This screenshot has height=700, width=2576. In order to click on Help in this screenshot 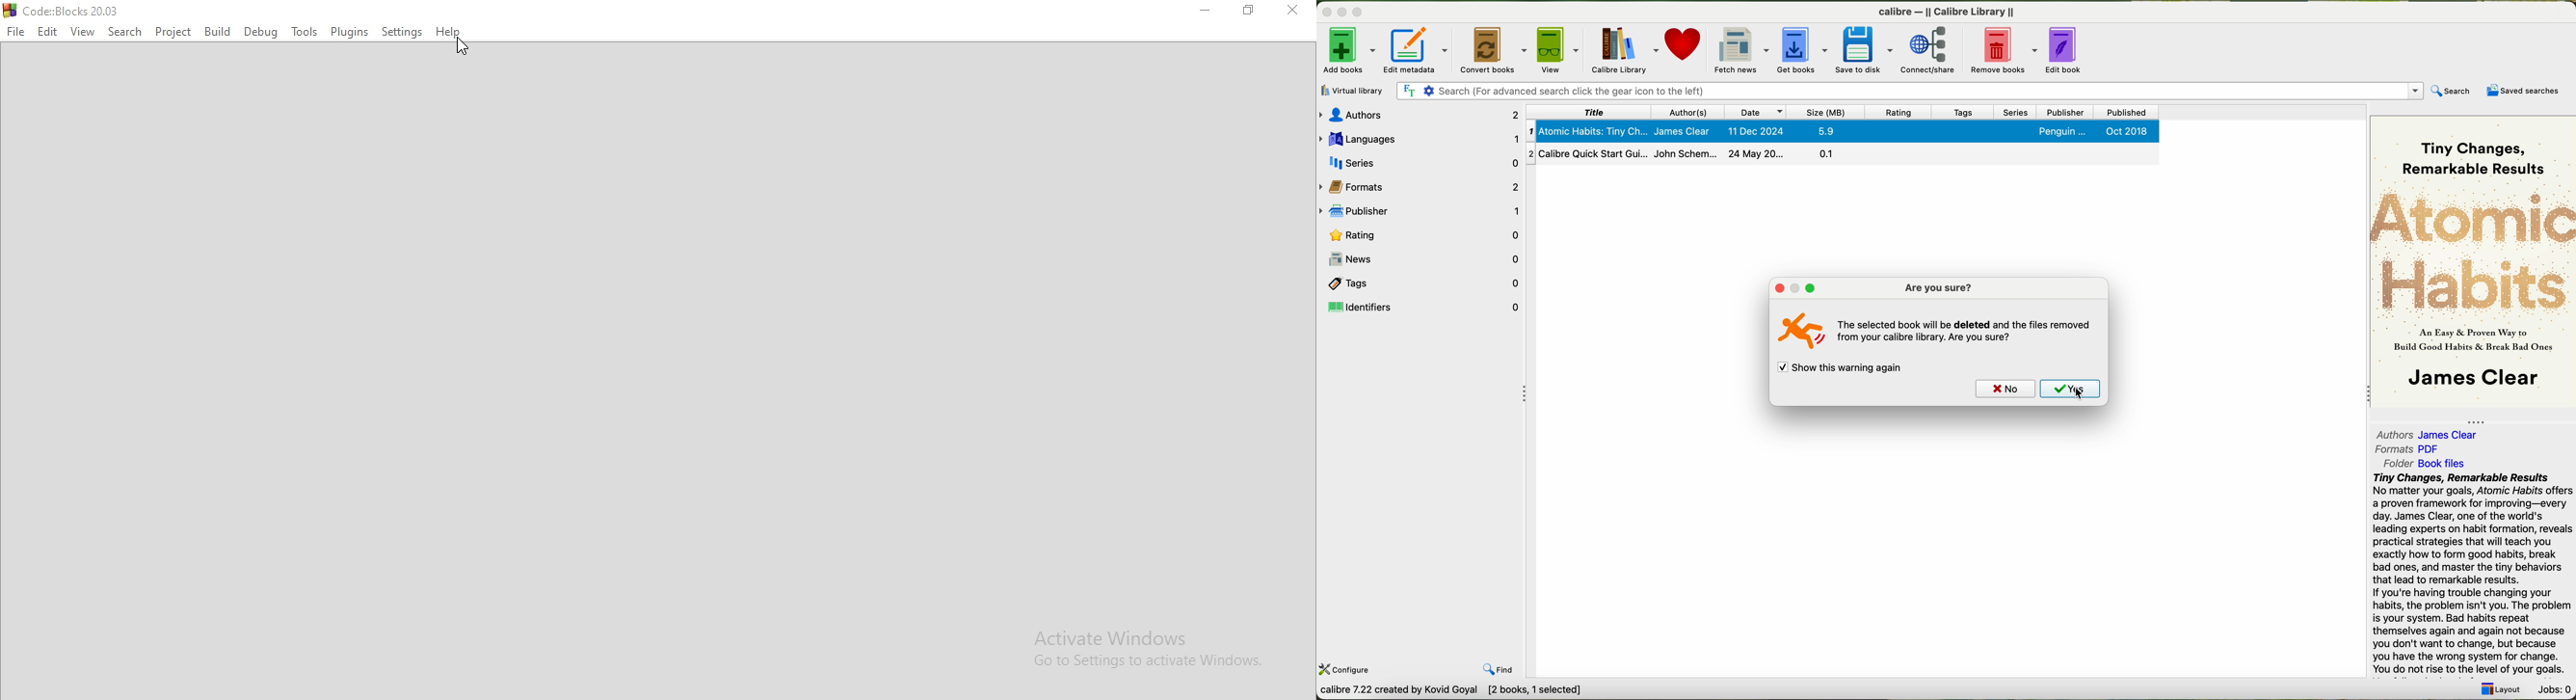, I will do `click(452, 34)`.